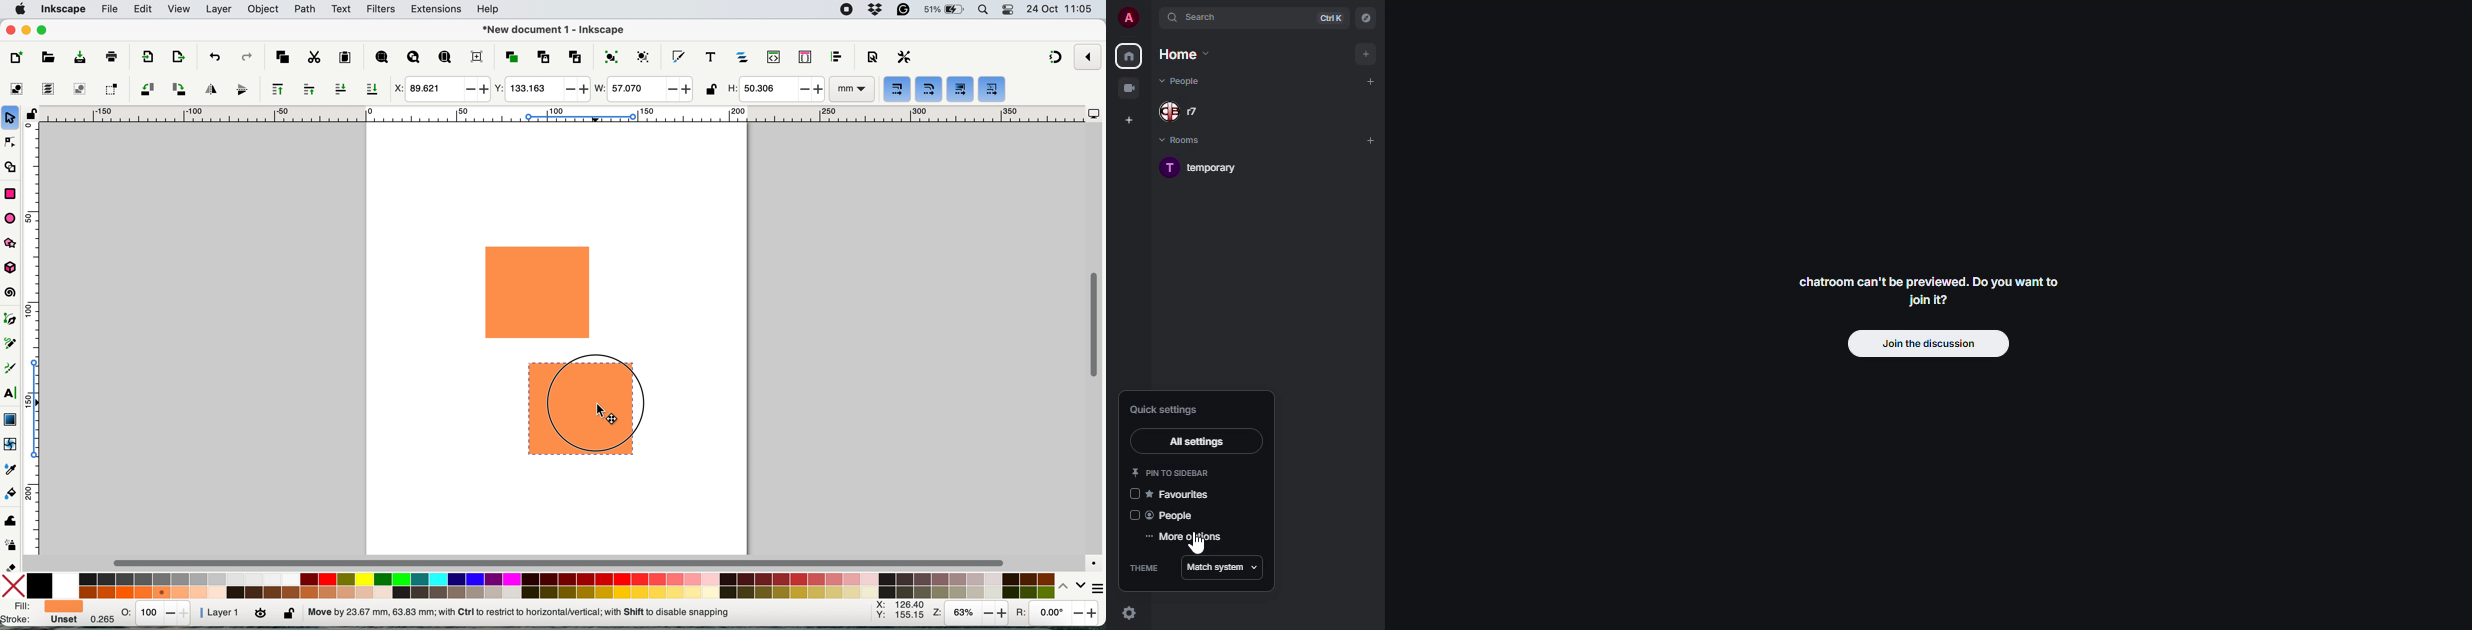 The width and height of the screenshot is (2492, 644). I want to click on duplicate, so click(511, 57).